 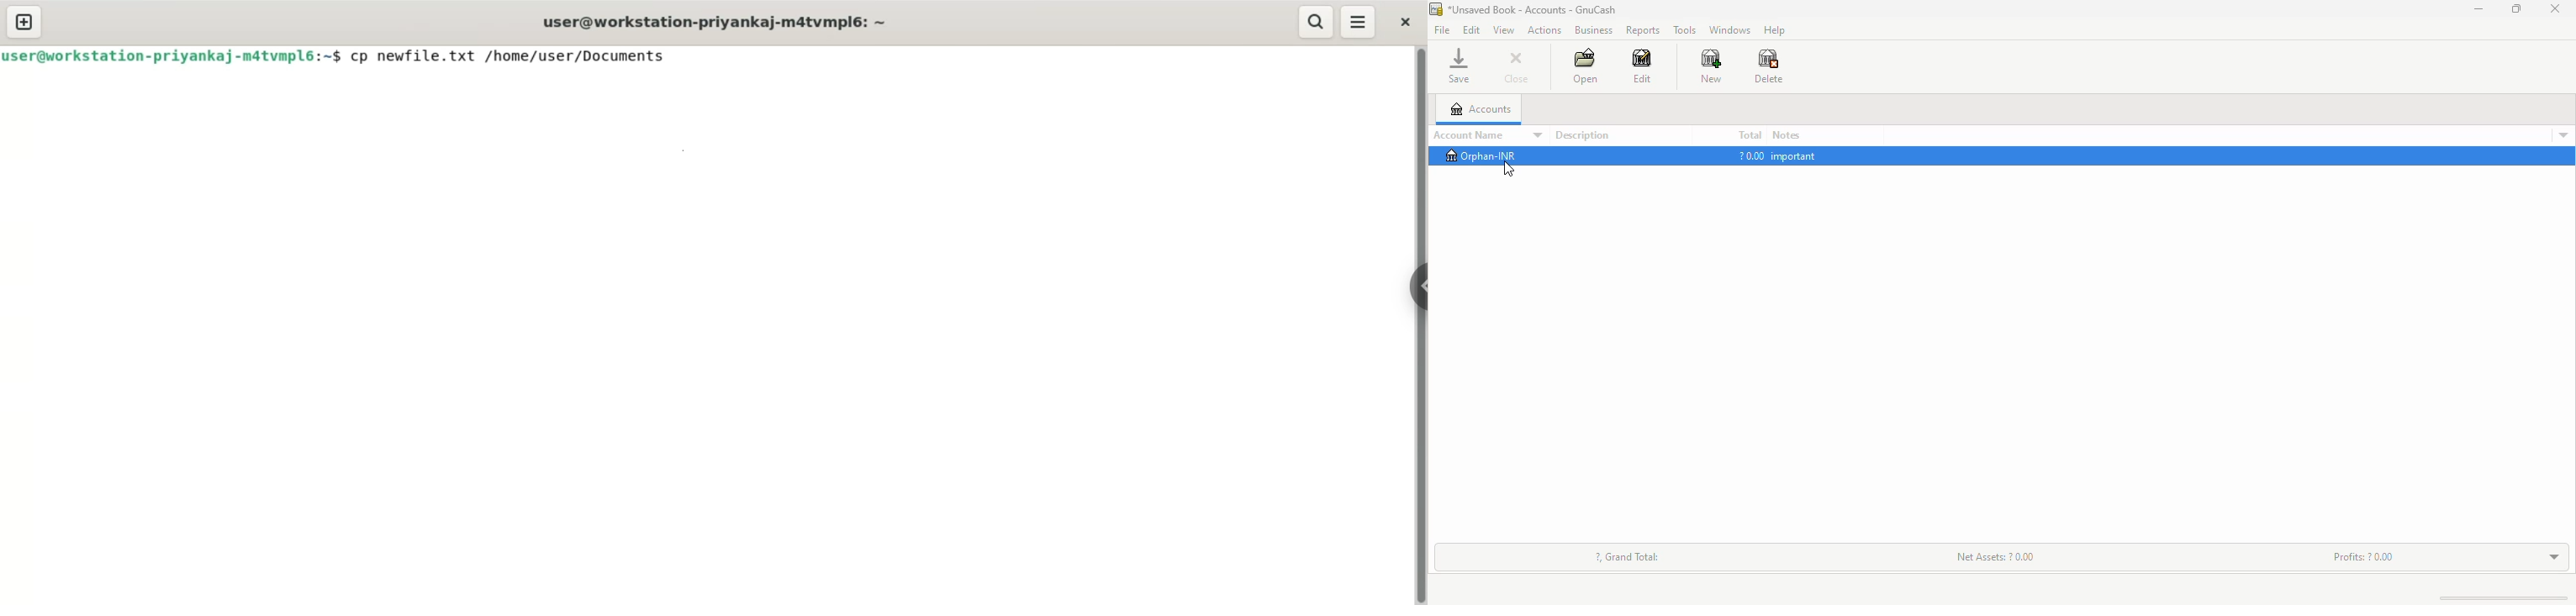 I want to click on tools, so click(x=1685, y=29).